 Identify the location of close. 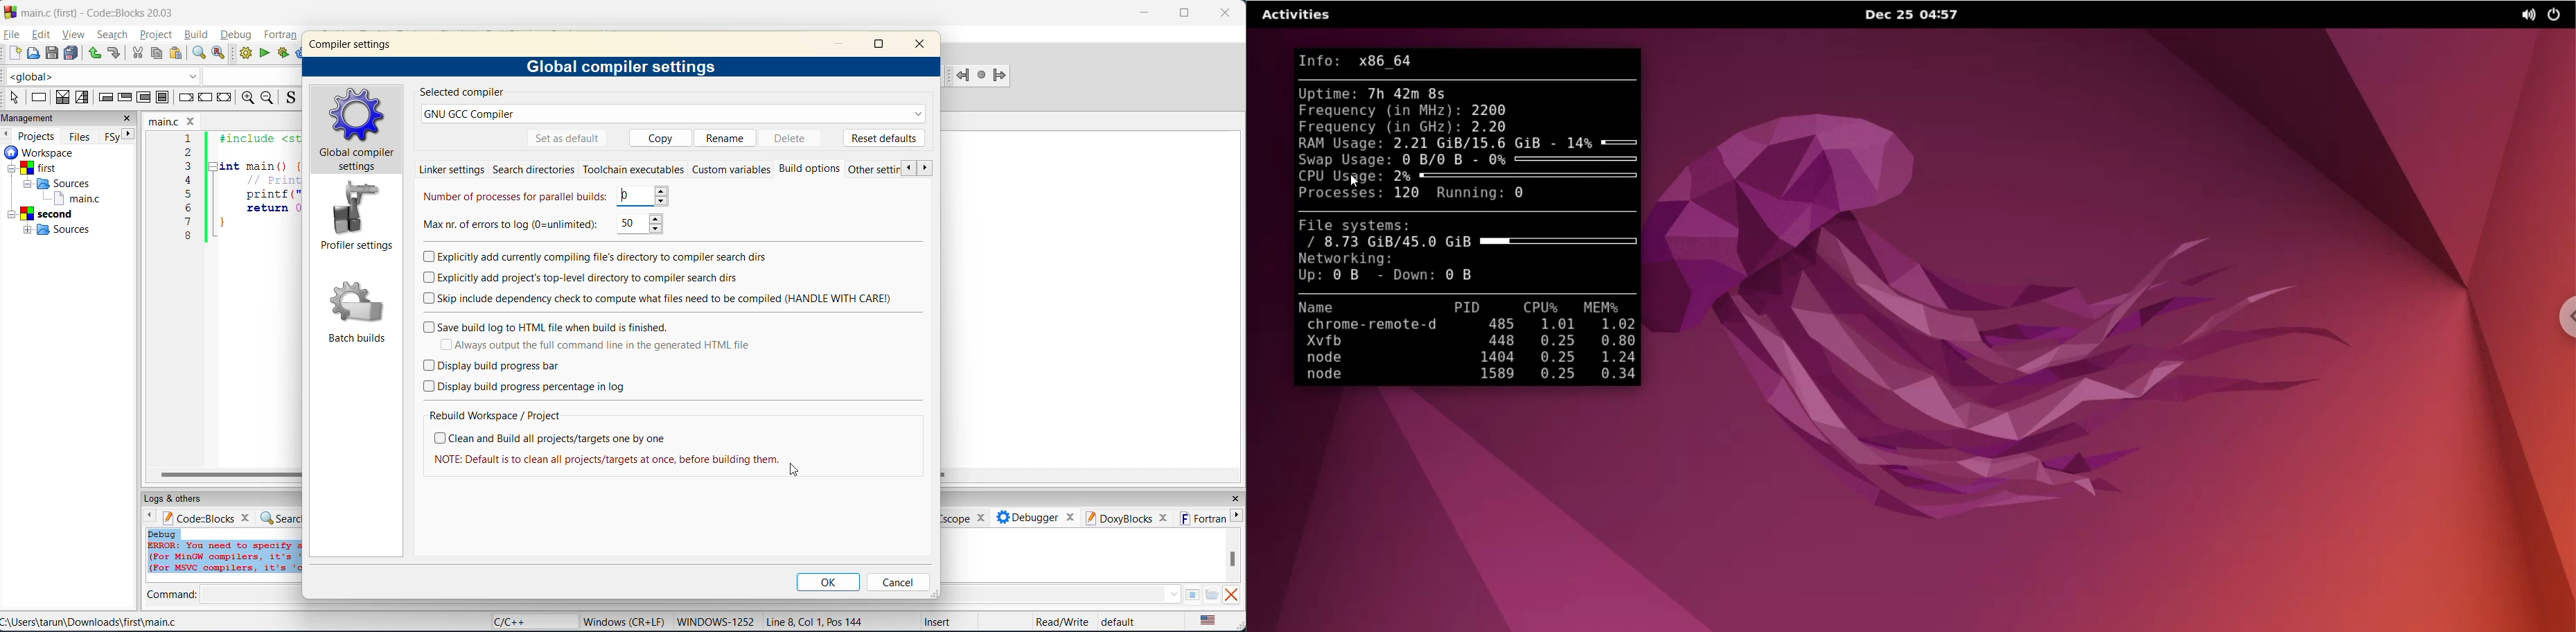
(1229, 11).